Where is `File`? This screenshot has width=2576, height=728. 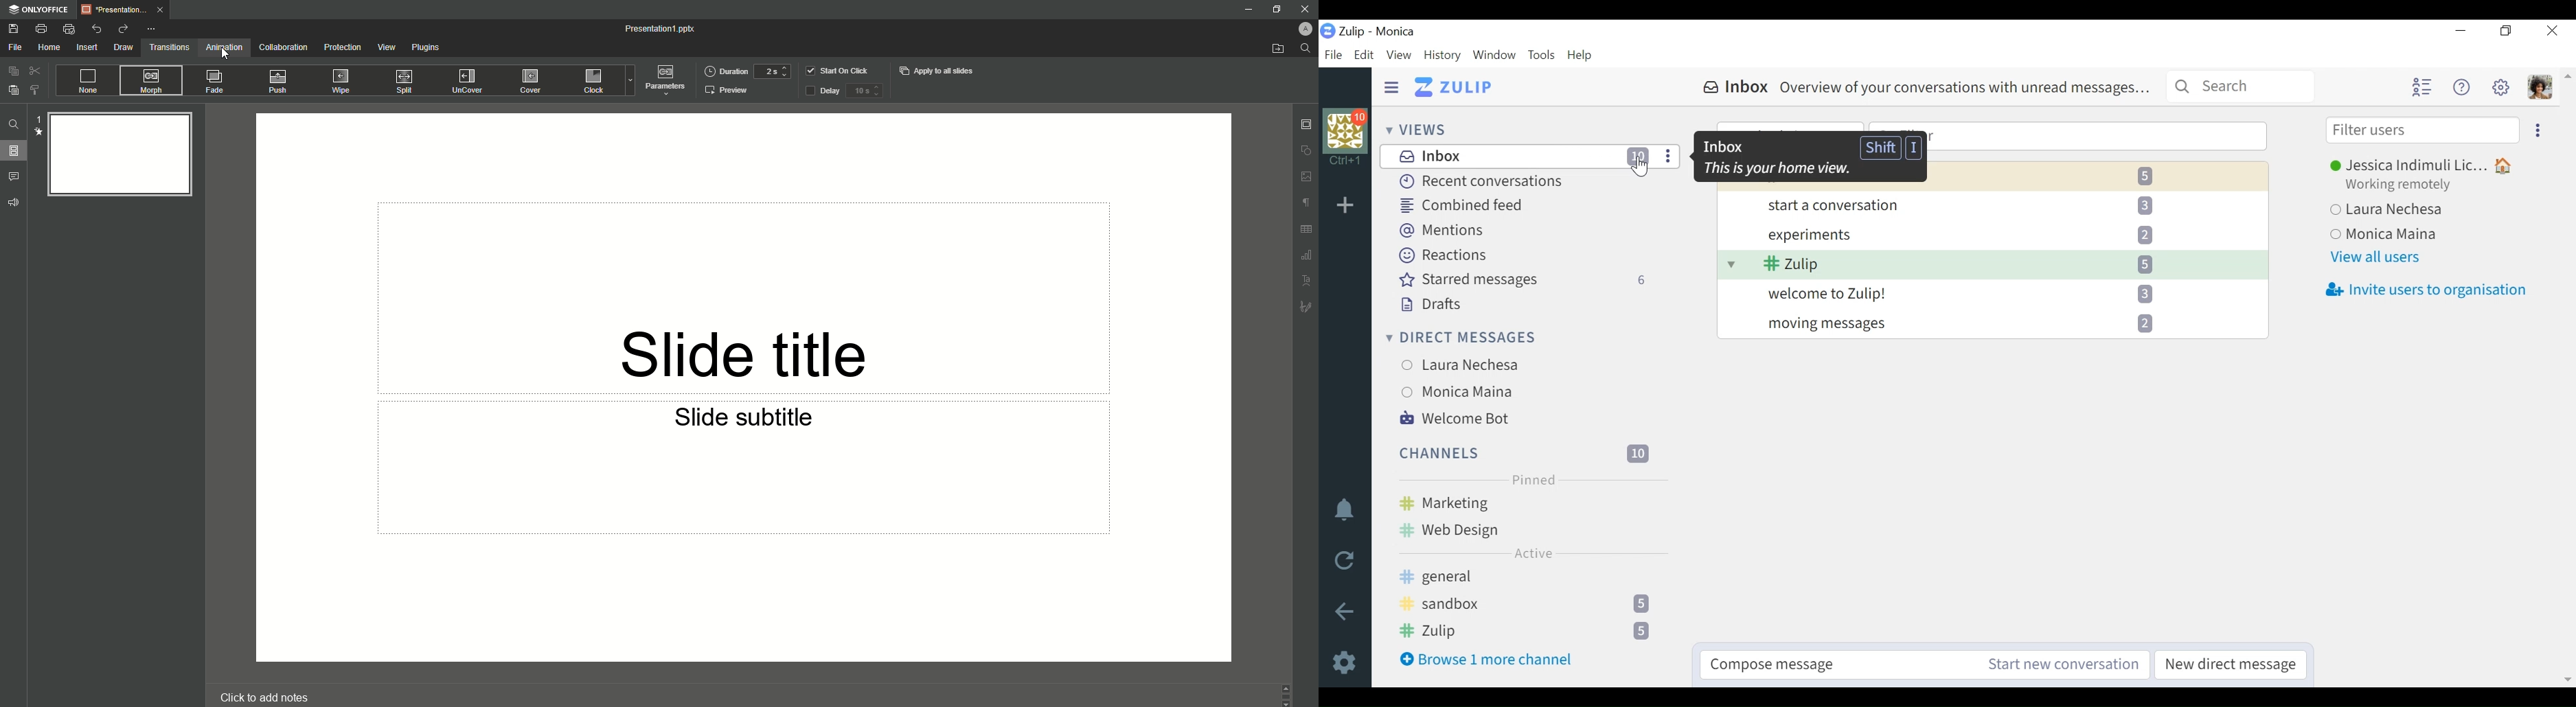 File is located at coordinates (16, 48).